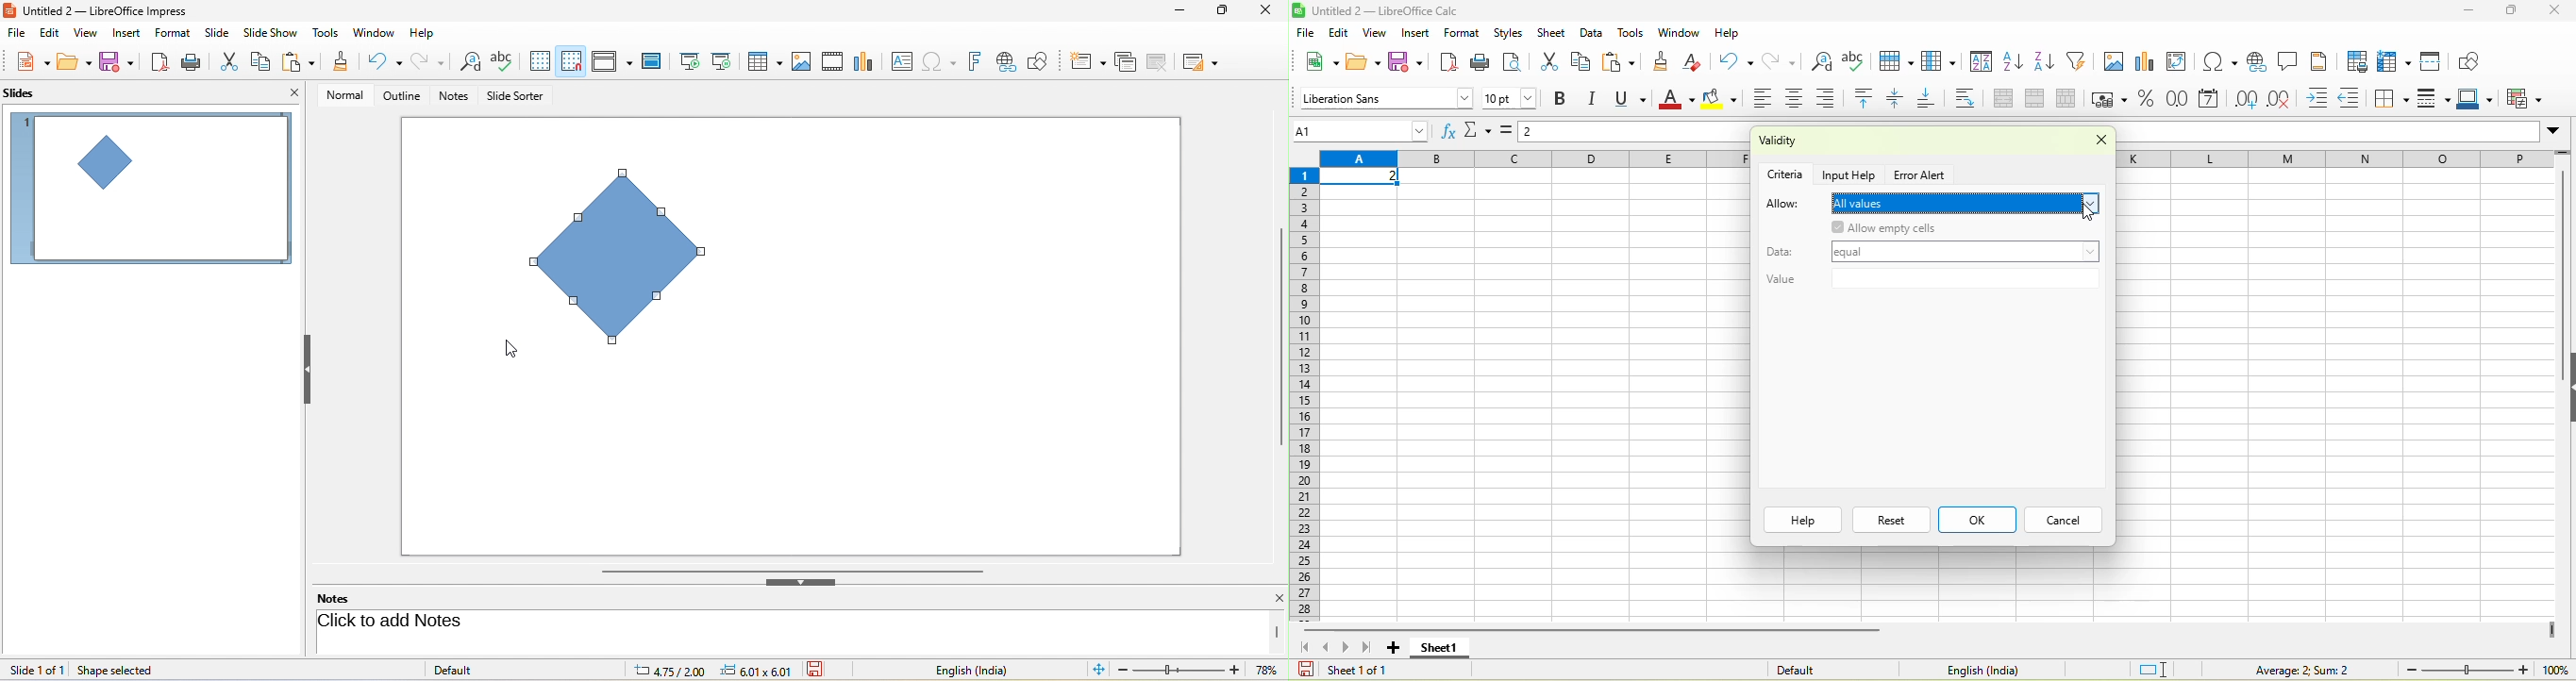  I want to click on error alert, so click(1922, 175).